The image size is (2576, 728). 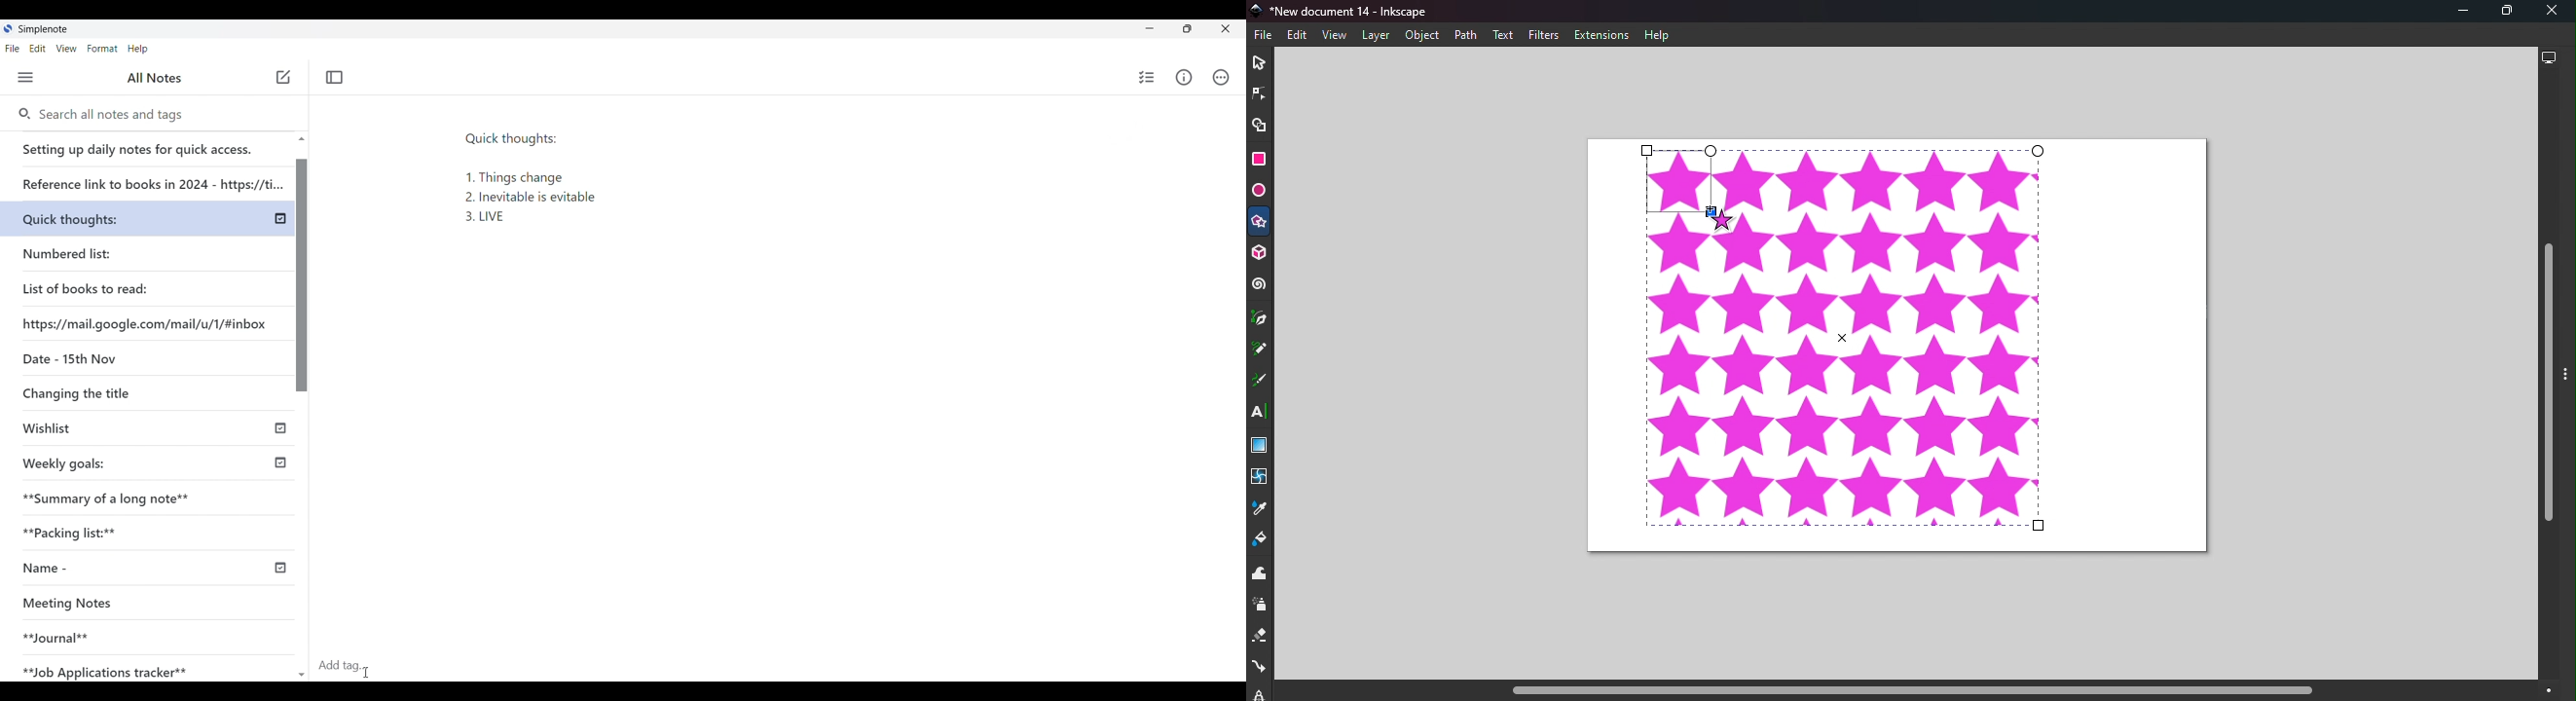 What do you see at coordinates (116, 115) in the screenshot?
I see `Search notes and tags` at bounding box center [116, 115].